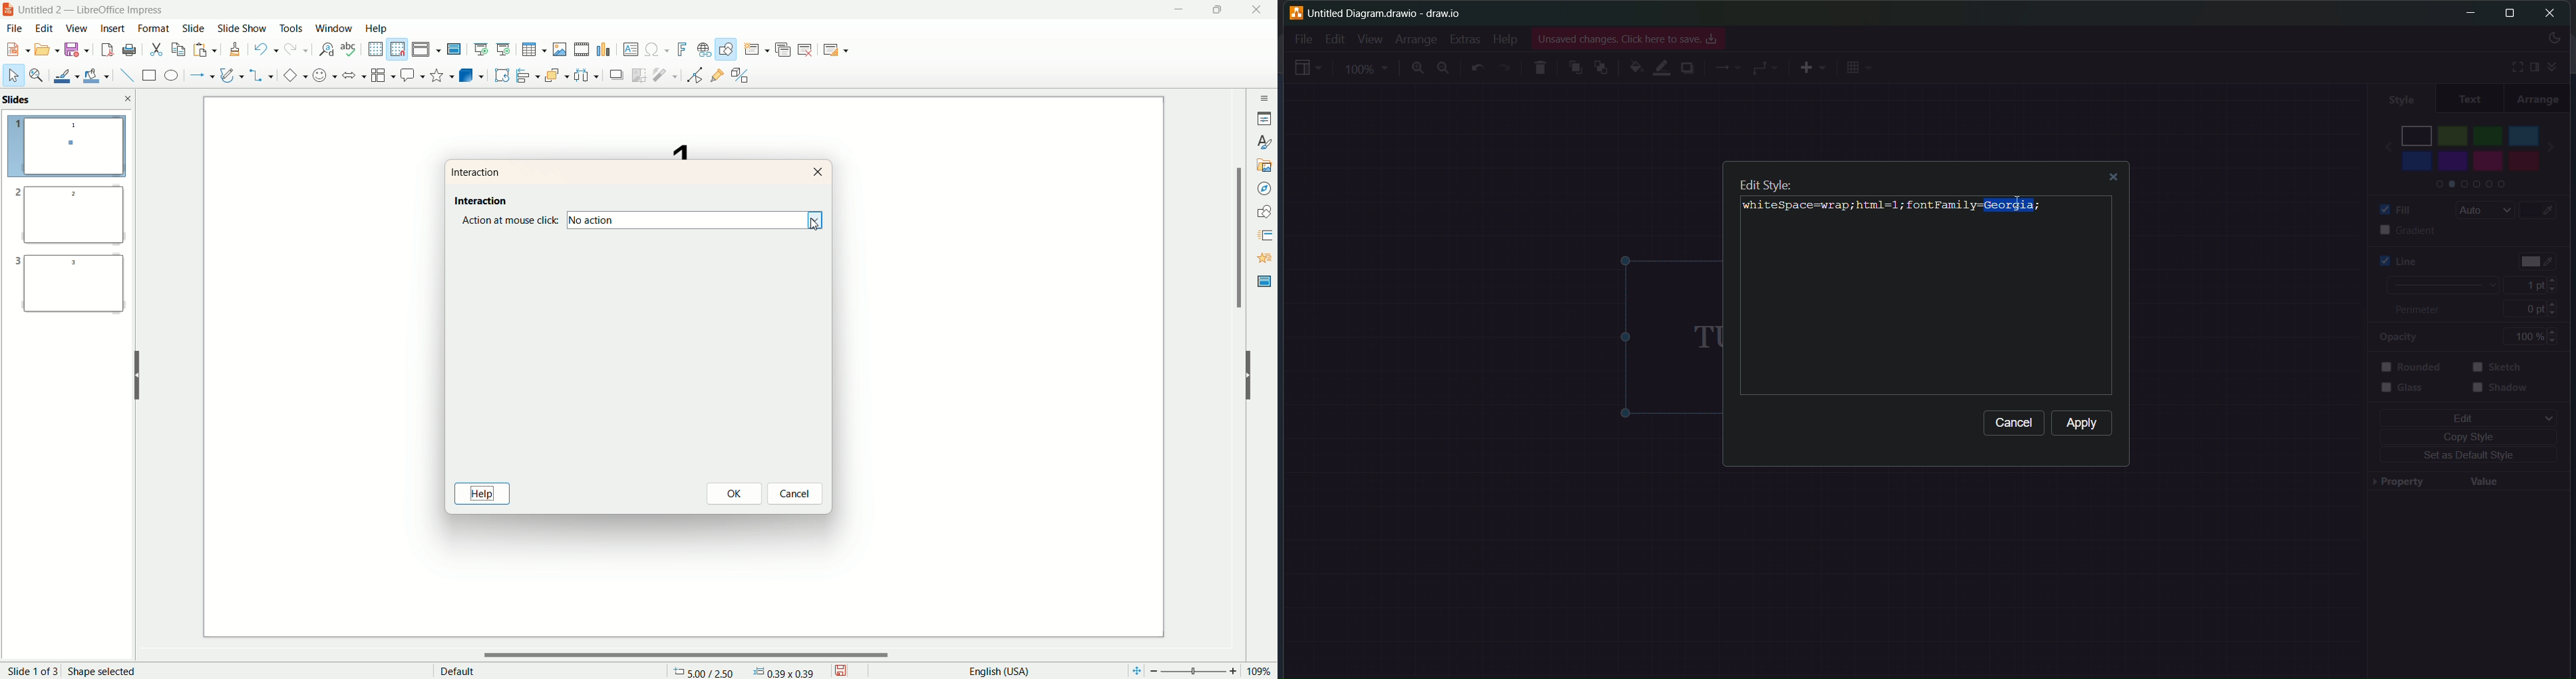 The image size is (2576, 700). What do you see at coordinates (2503, 393) in the screenshot?
I see `shadow` at bounding box center [2503, 393].